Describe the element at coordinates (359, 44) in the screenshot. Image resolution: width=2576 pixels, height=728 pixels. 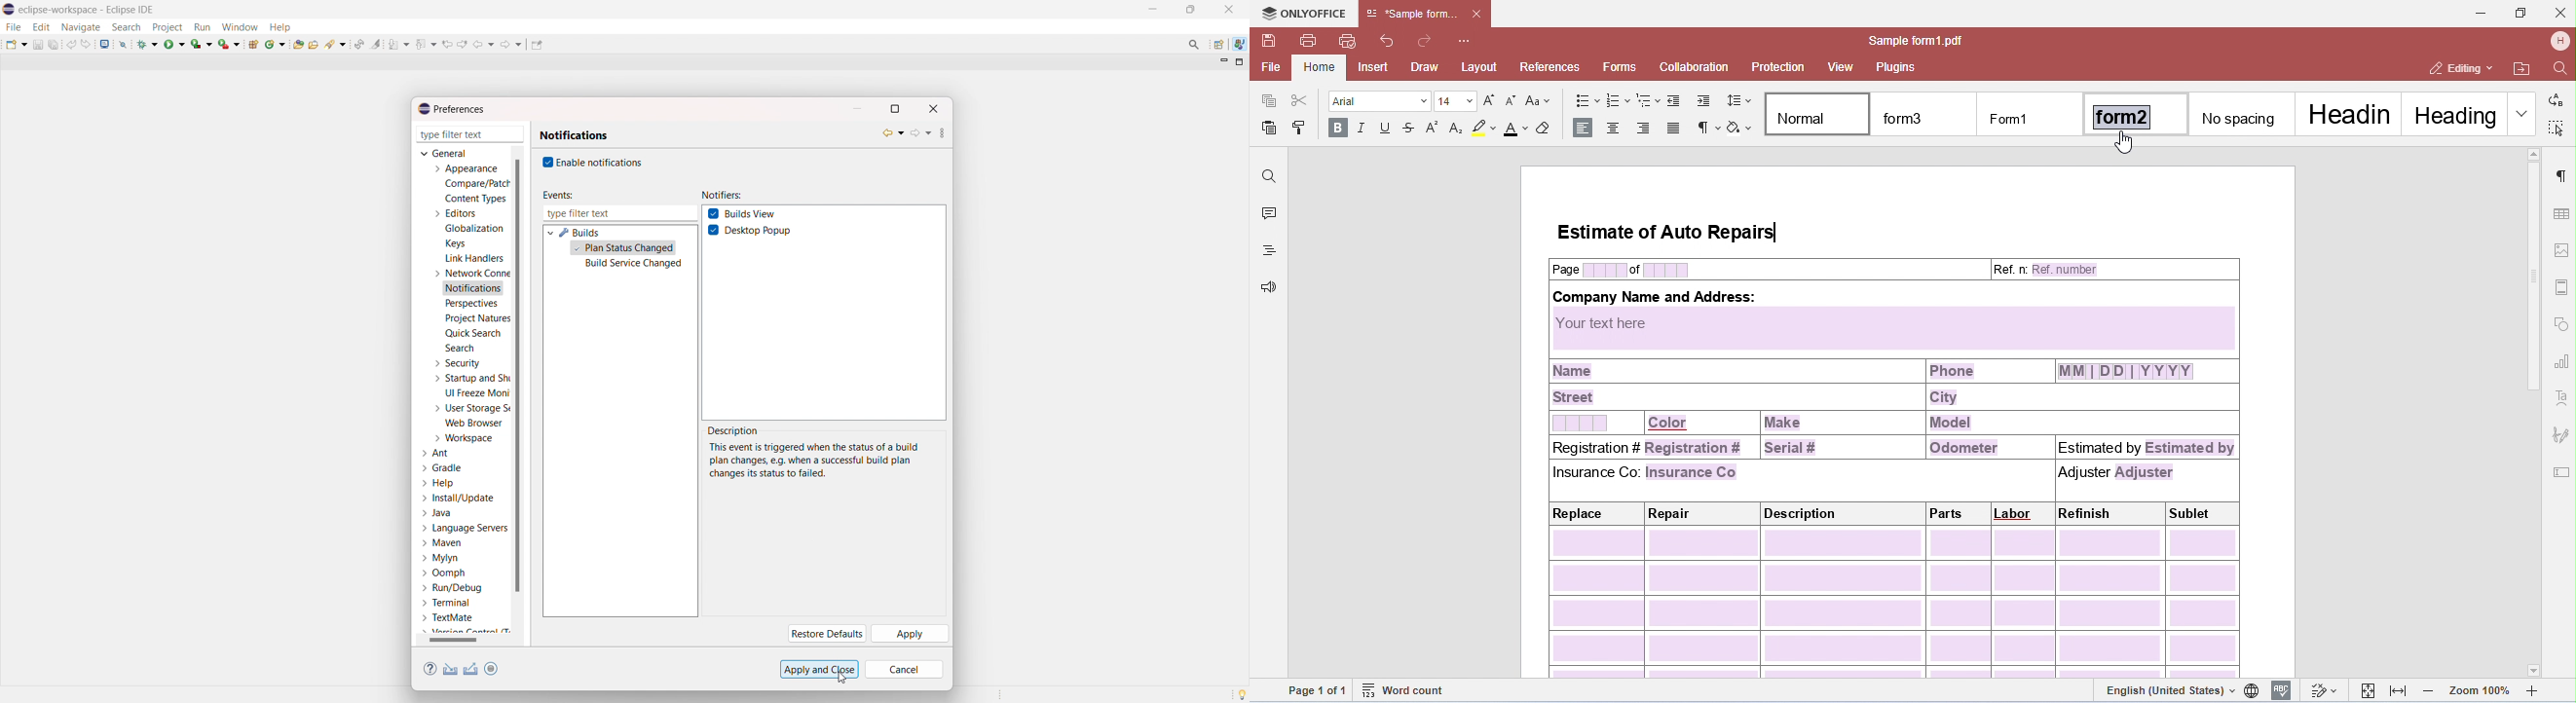
I see `toggle ant editor auto reconcile` at that location.